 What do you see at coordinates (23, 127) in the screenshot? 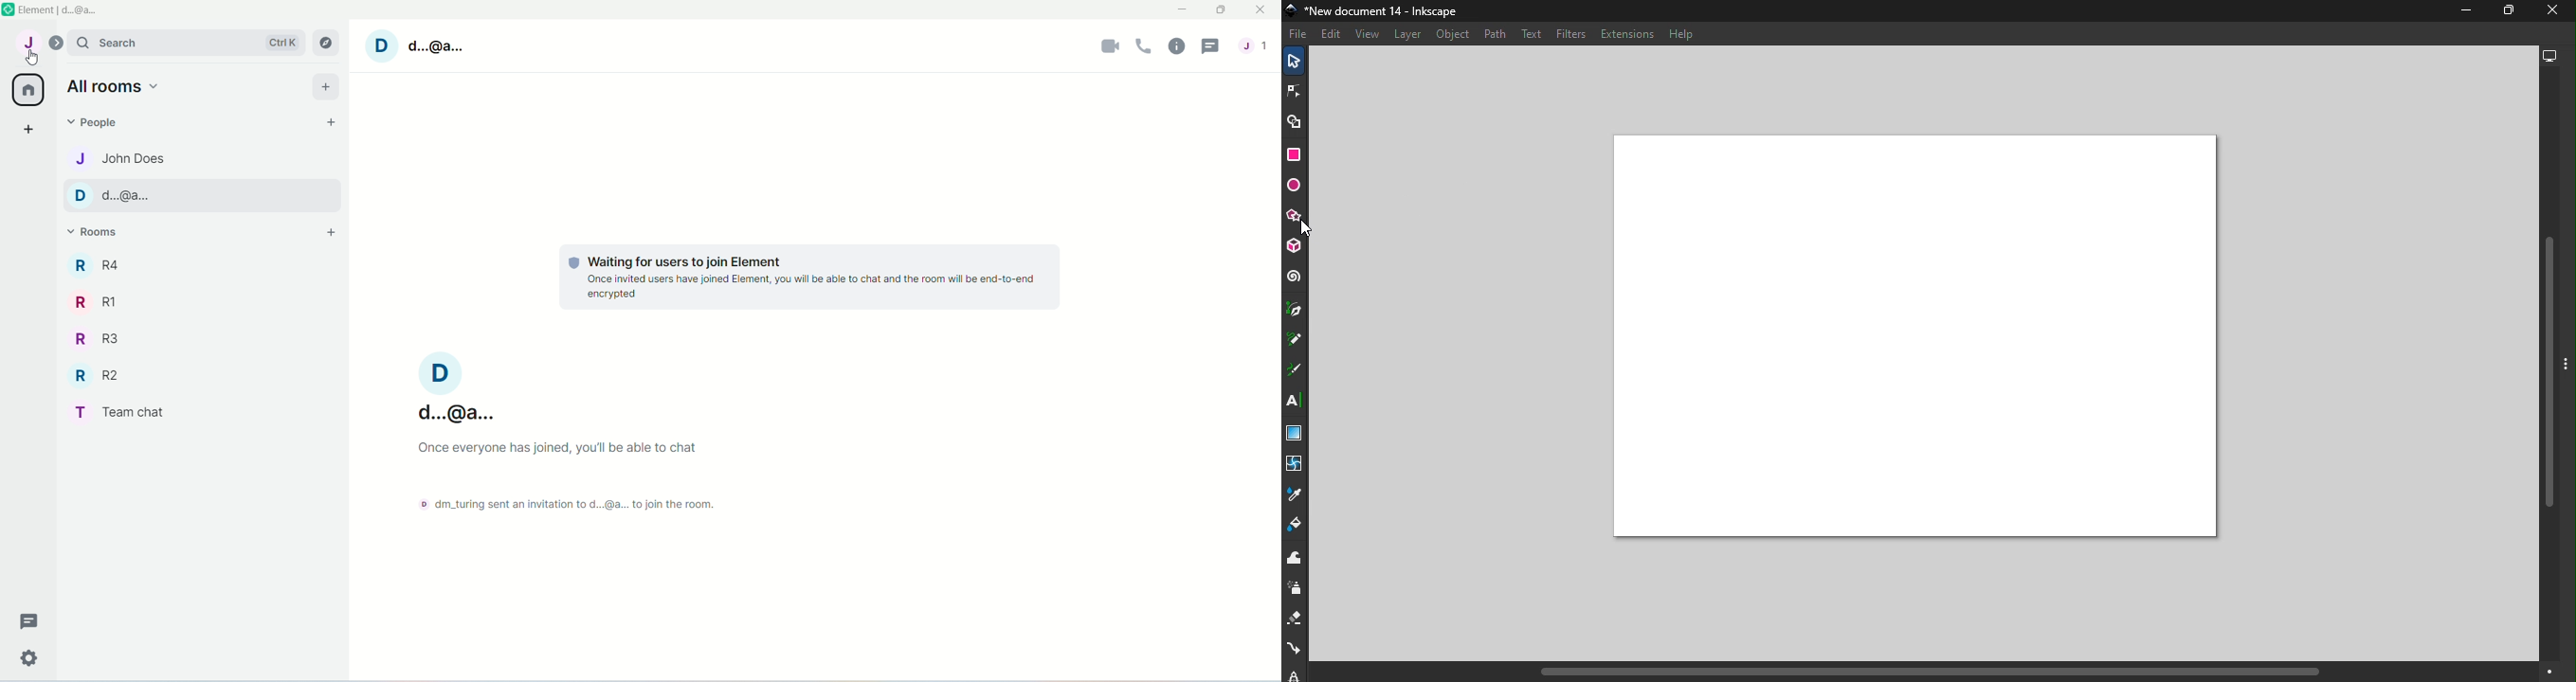
I see `Create a space` at bounding box center [23, 127].